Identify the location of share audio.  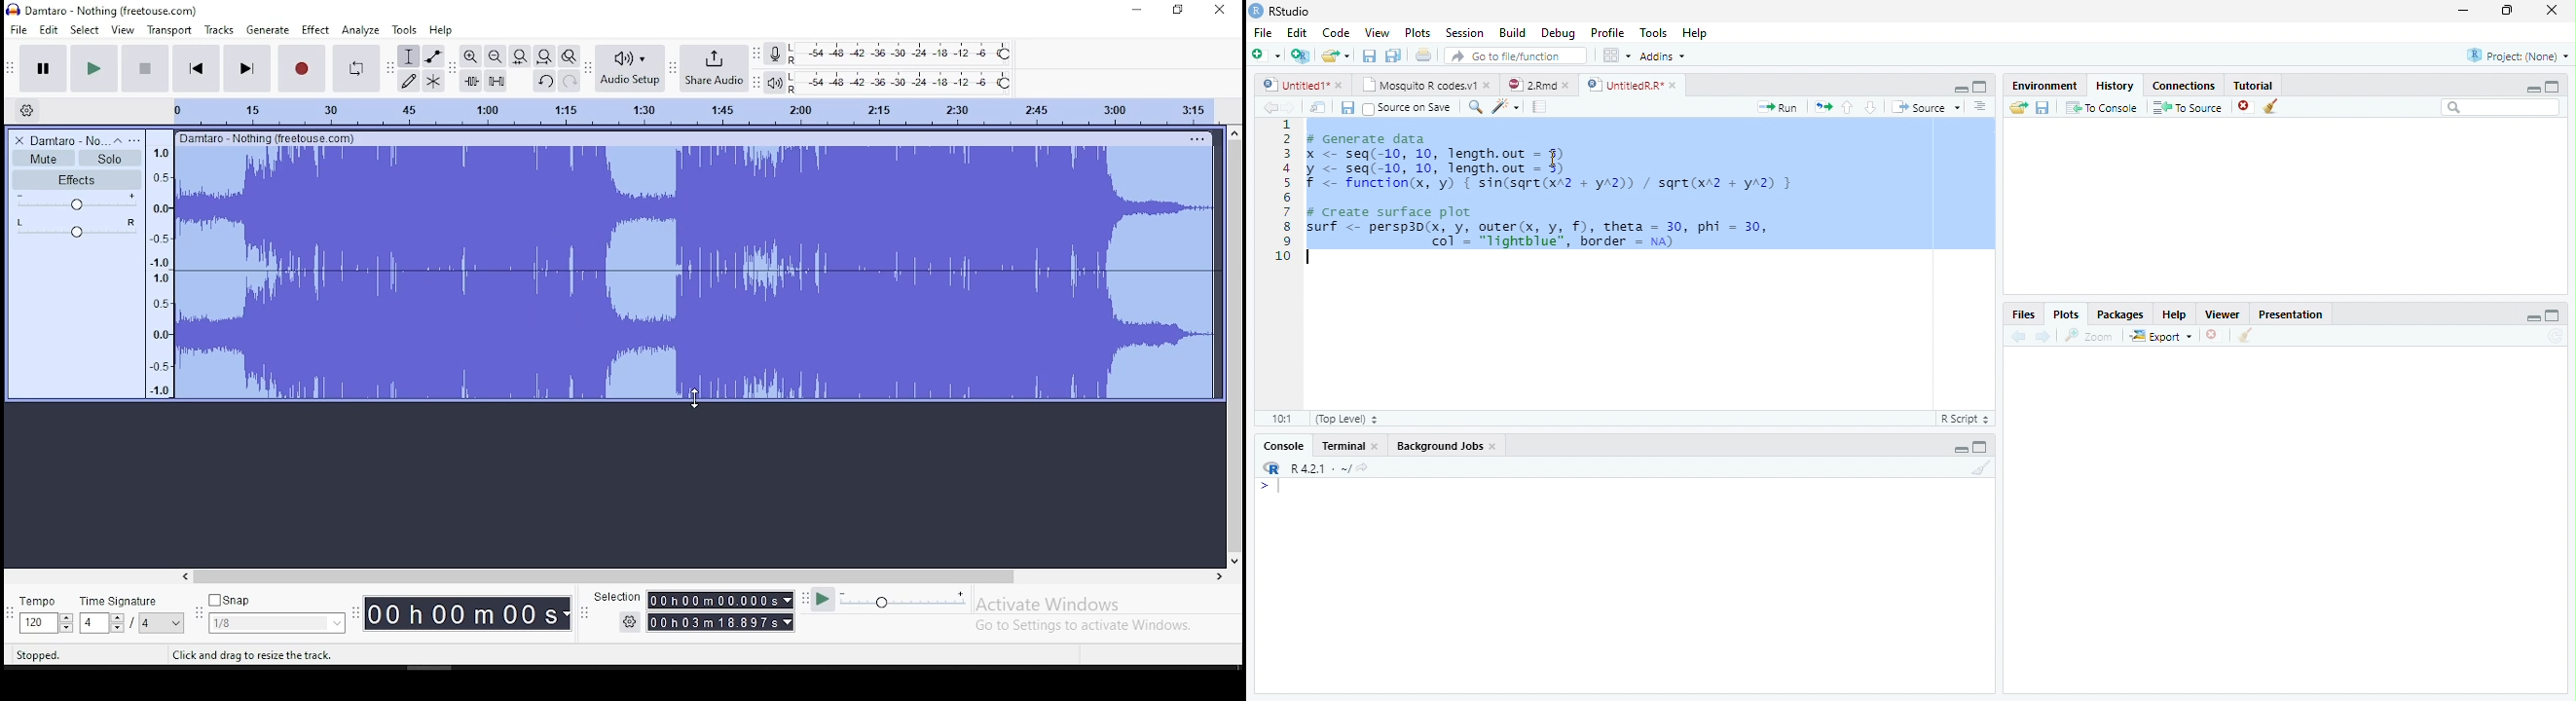
(715, 68).